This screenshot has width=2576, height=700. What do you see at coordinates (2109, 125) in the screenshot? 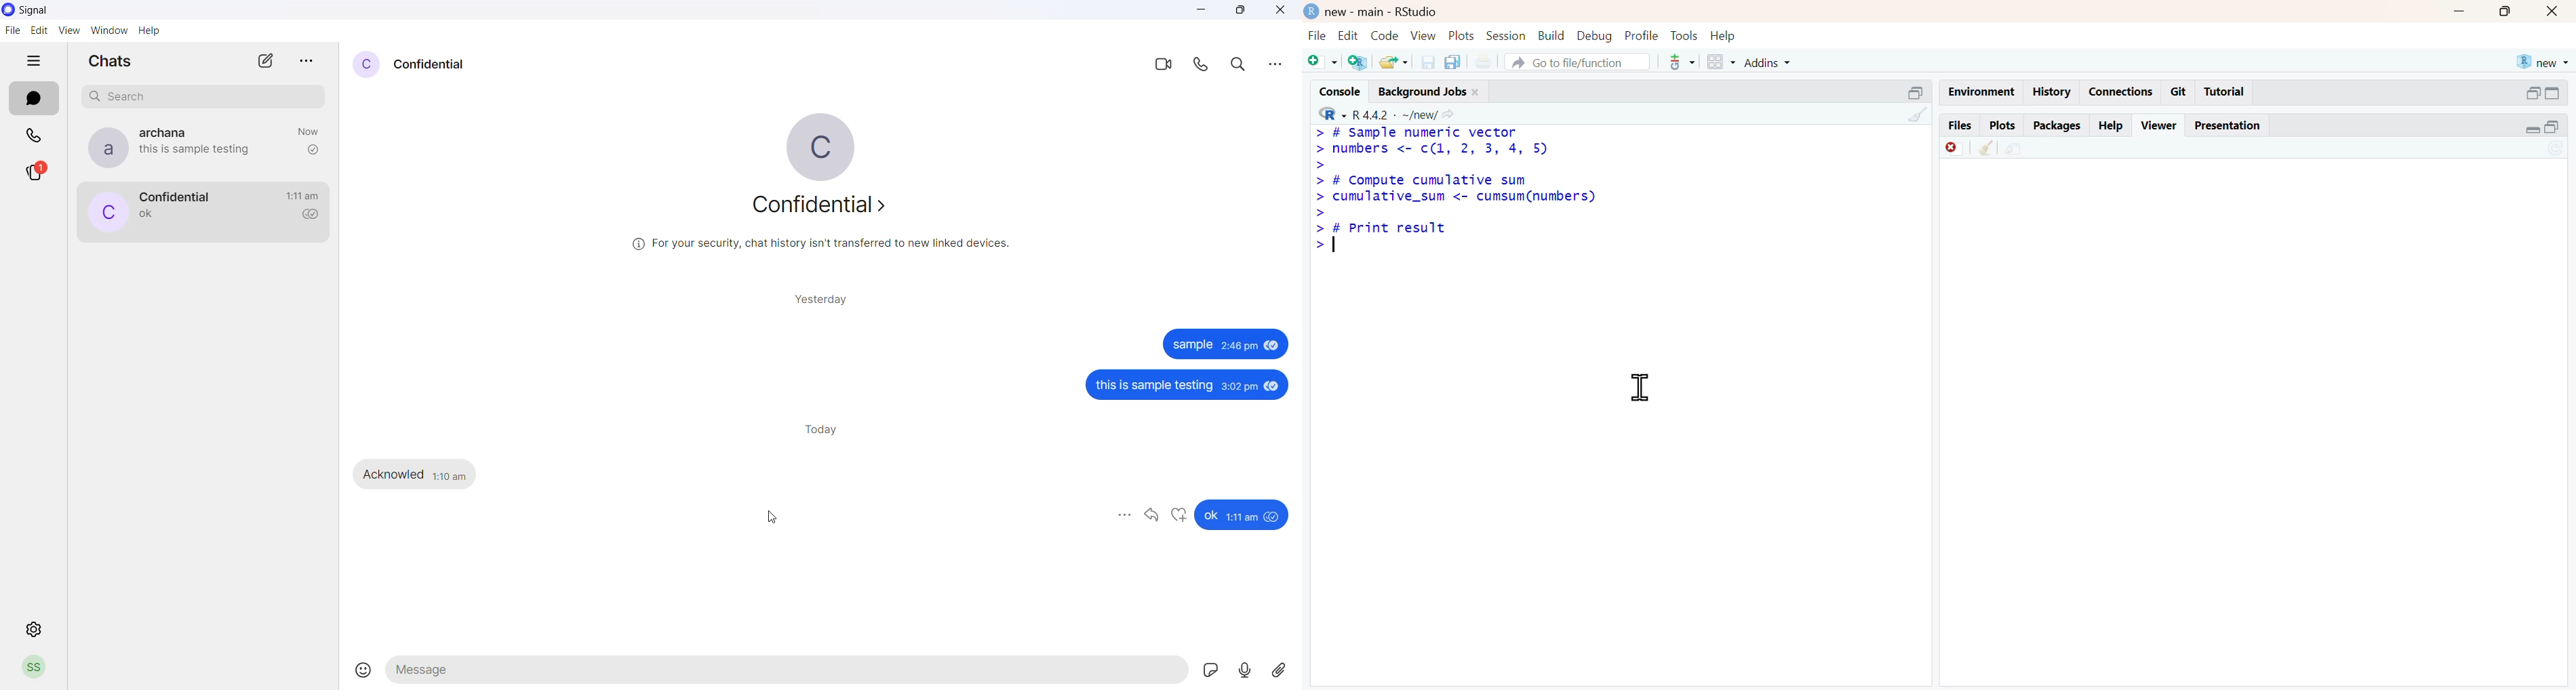
I see `Help` at bounding box center [2109, 125].